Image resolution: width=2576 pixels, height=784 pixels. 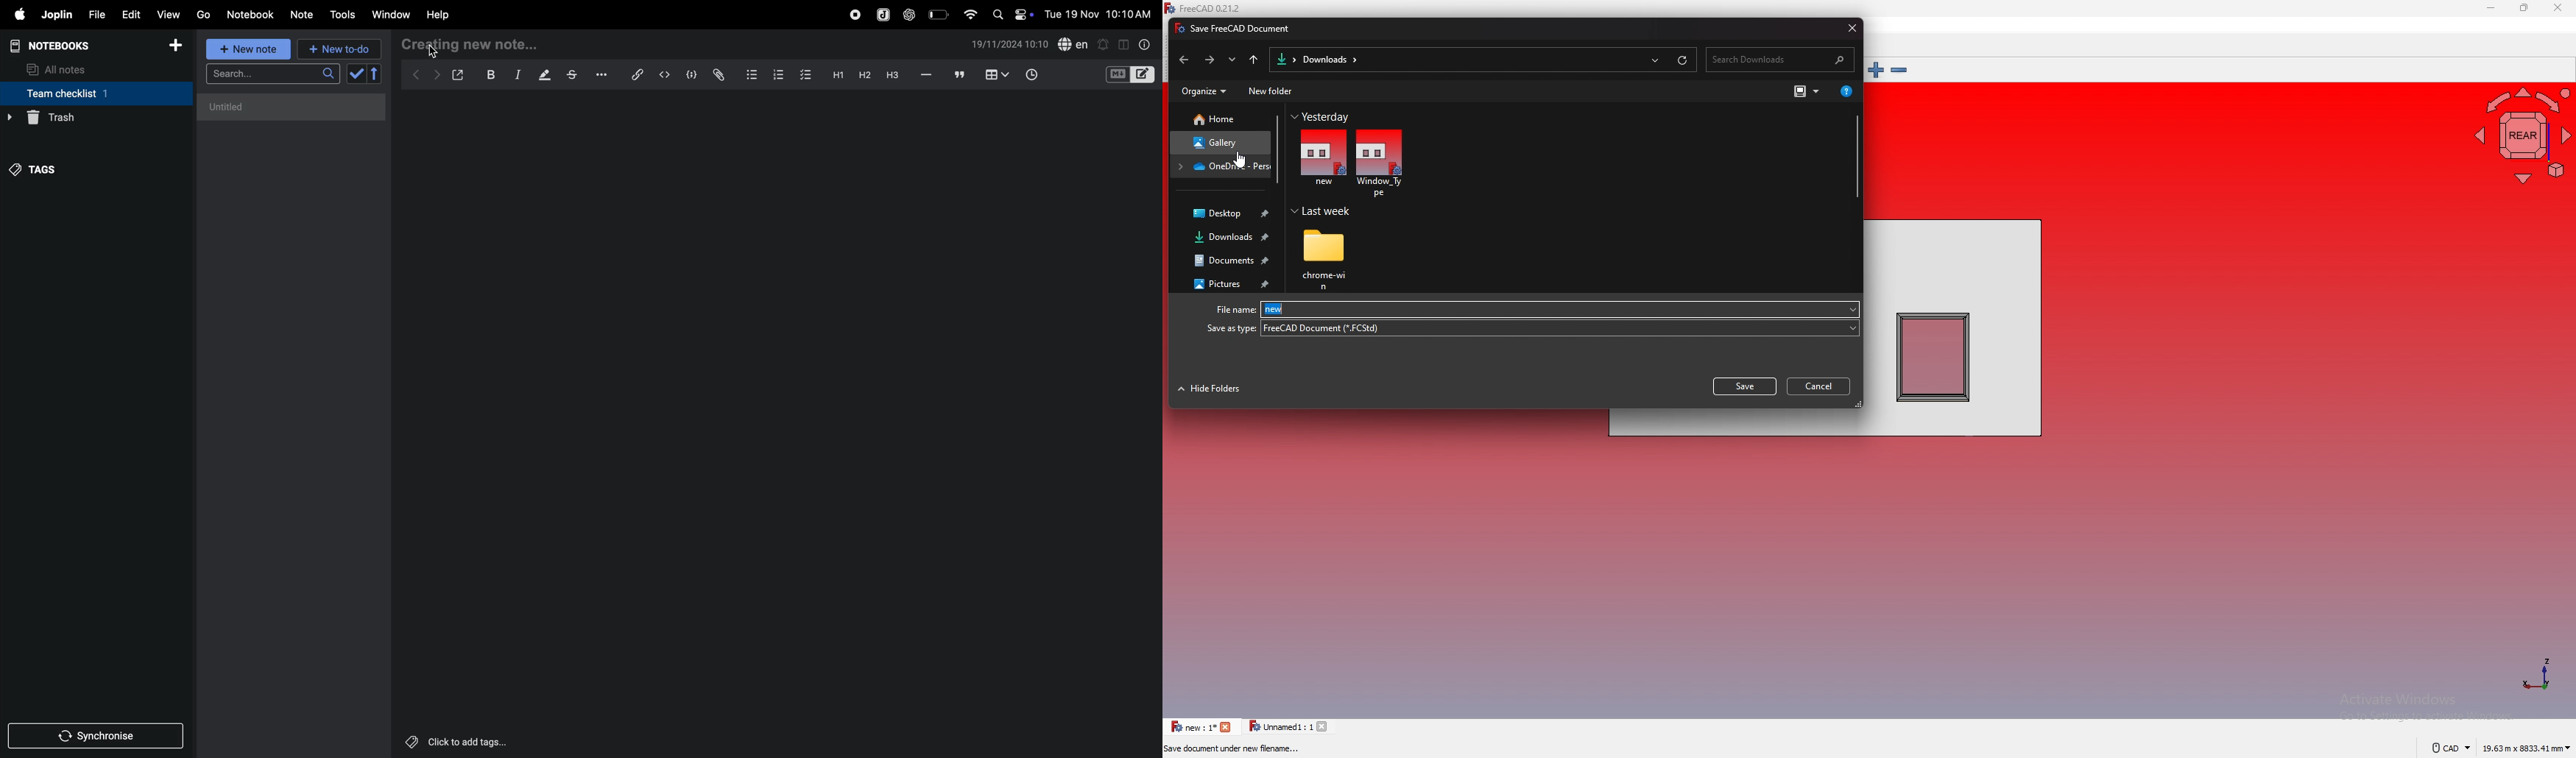 What do you see at coordinates (1224, 261) in the screenshot?
I see `documents` at bounding box center [1224, 261].